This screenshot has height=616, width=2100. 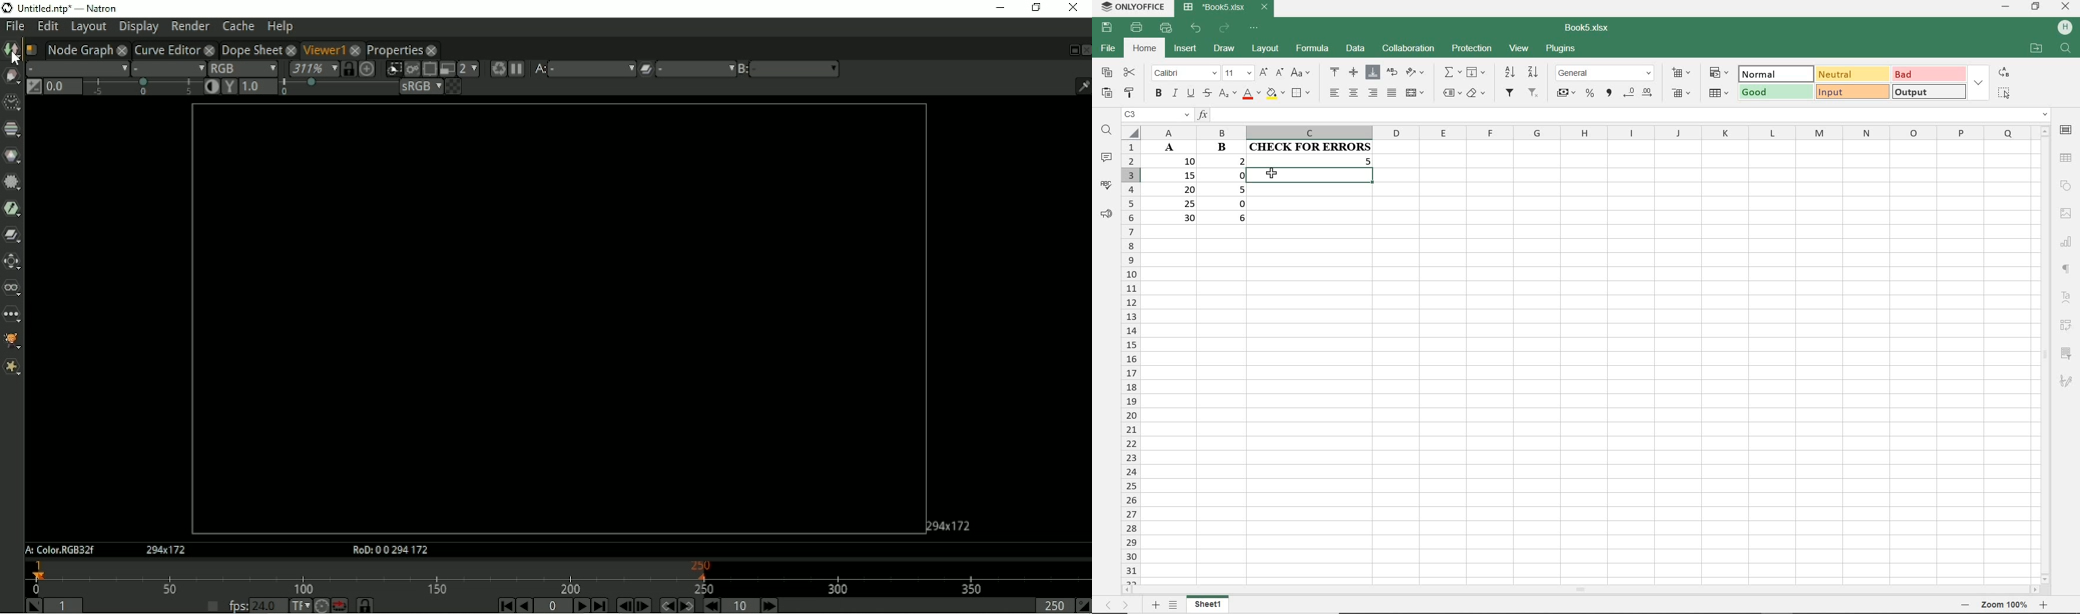 What do you see at coordinates (1184, 48) in the screenshot?
I see `INSERT` at bounding box center [1184, 48].